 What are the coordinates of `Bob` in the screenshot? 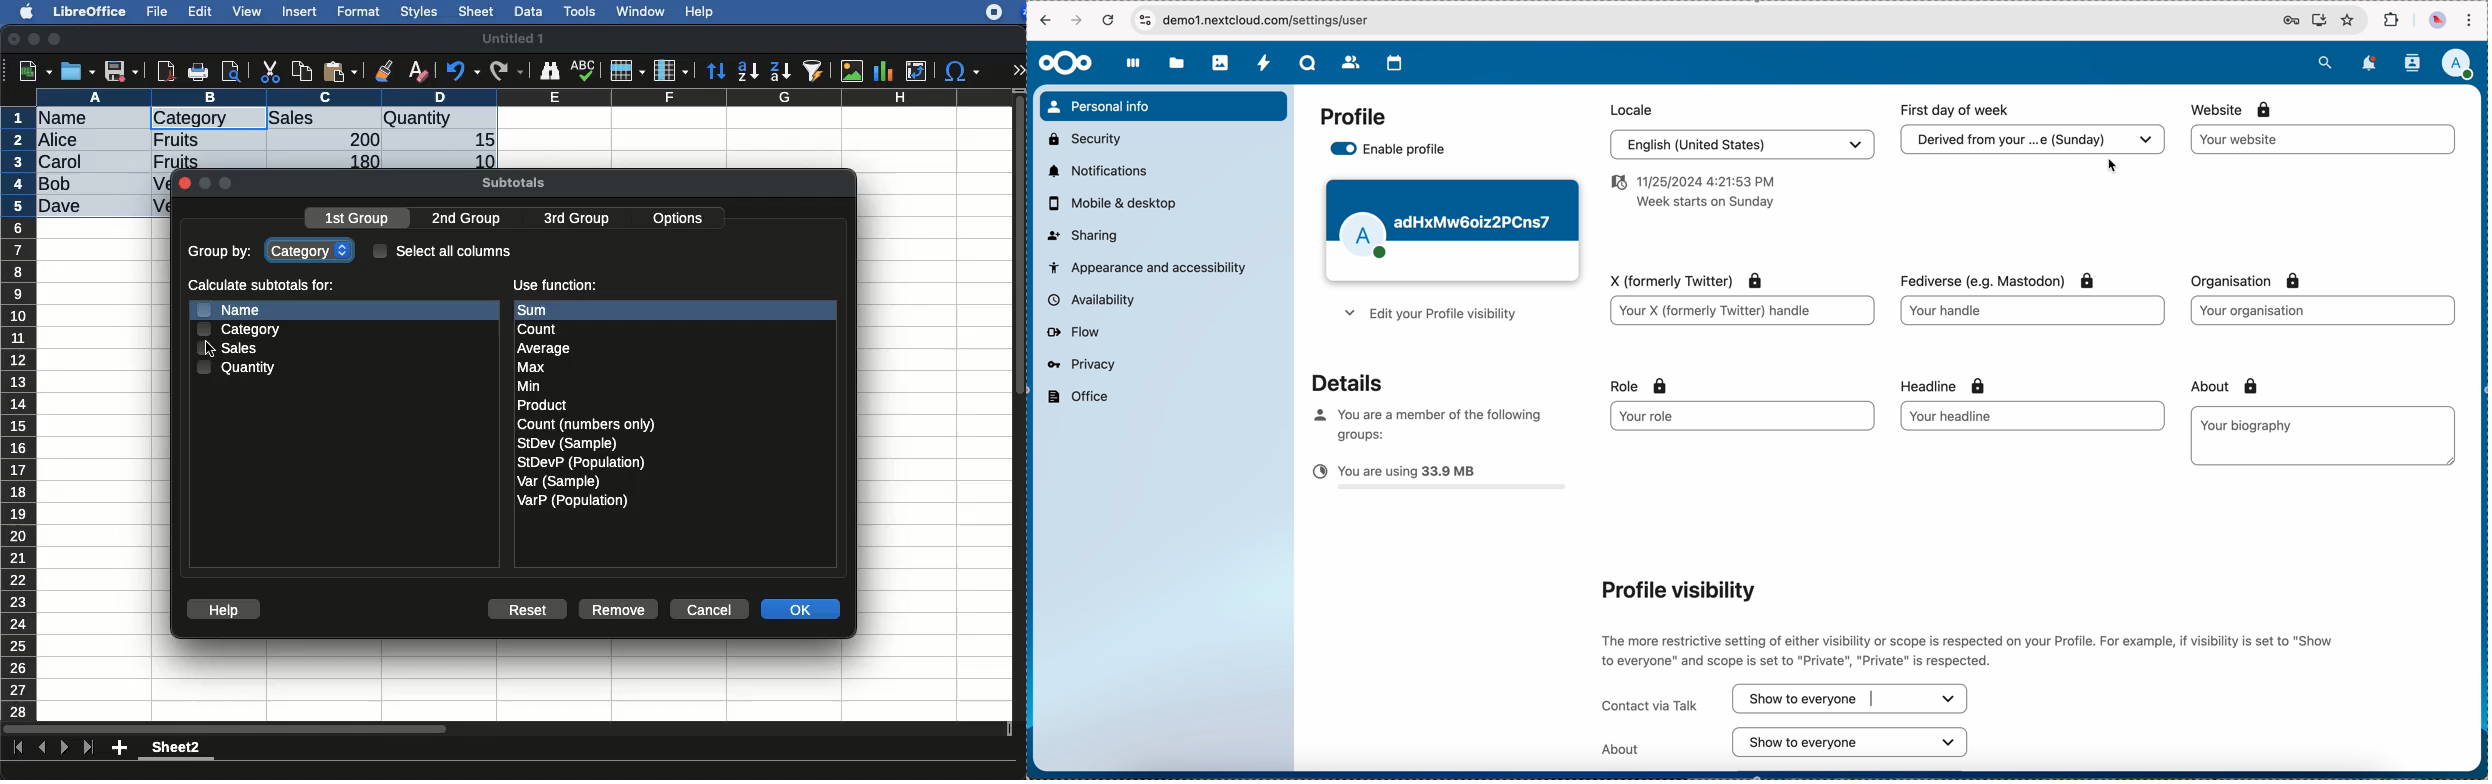 It's located at (56, 185).